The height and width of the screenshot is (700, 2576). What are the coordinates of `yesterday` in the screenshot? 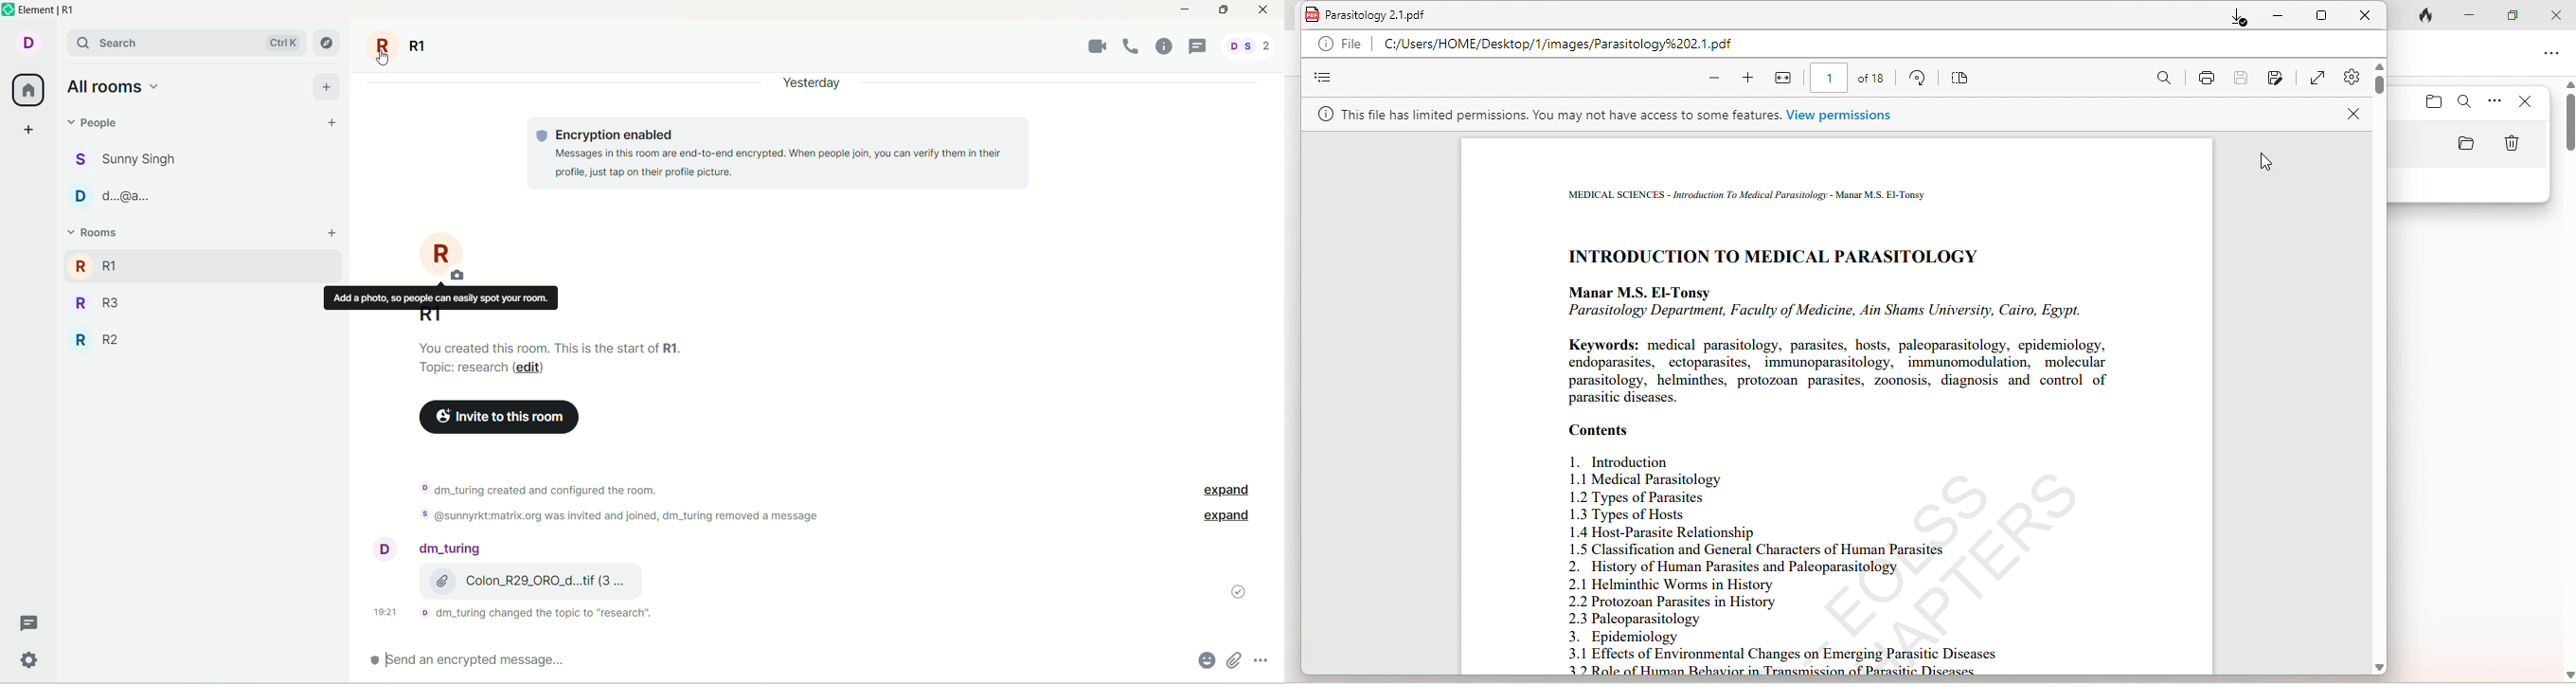 It's located at (812, 88).